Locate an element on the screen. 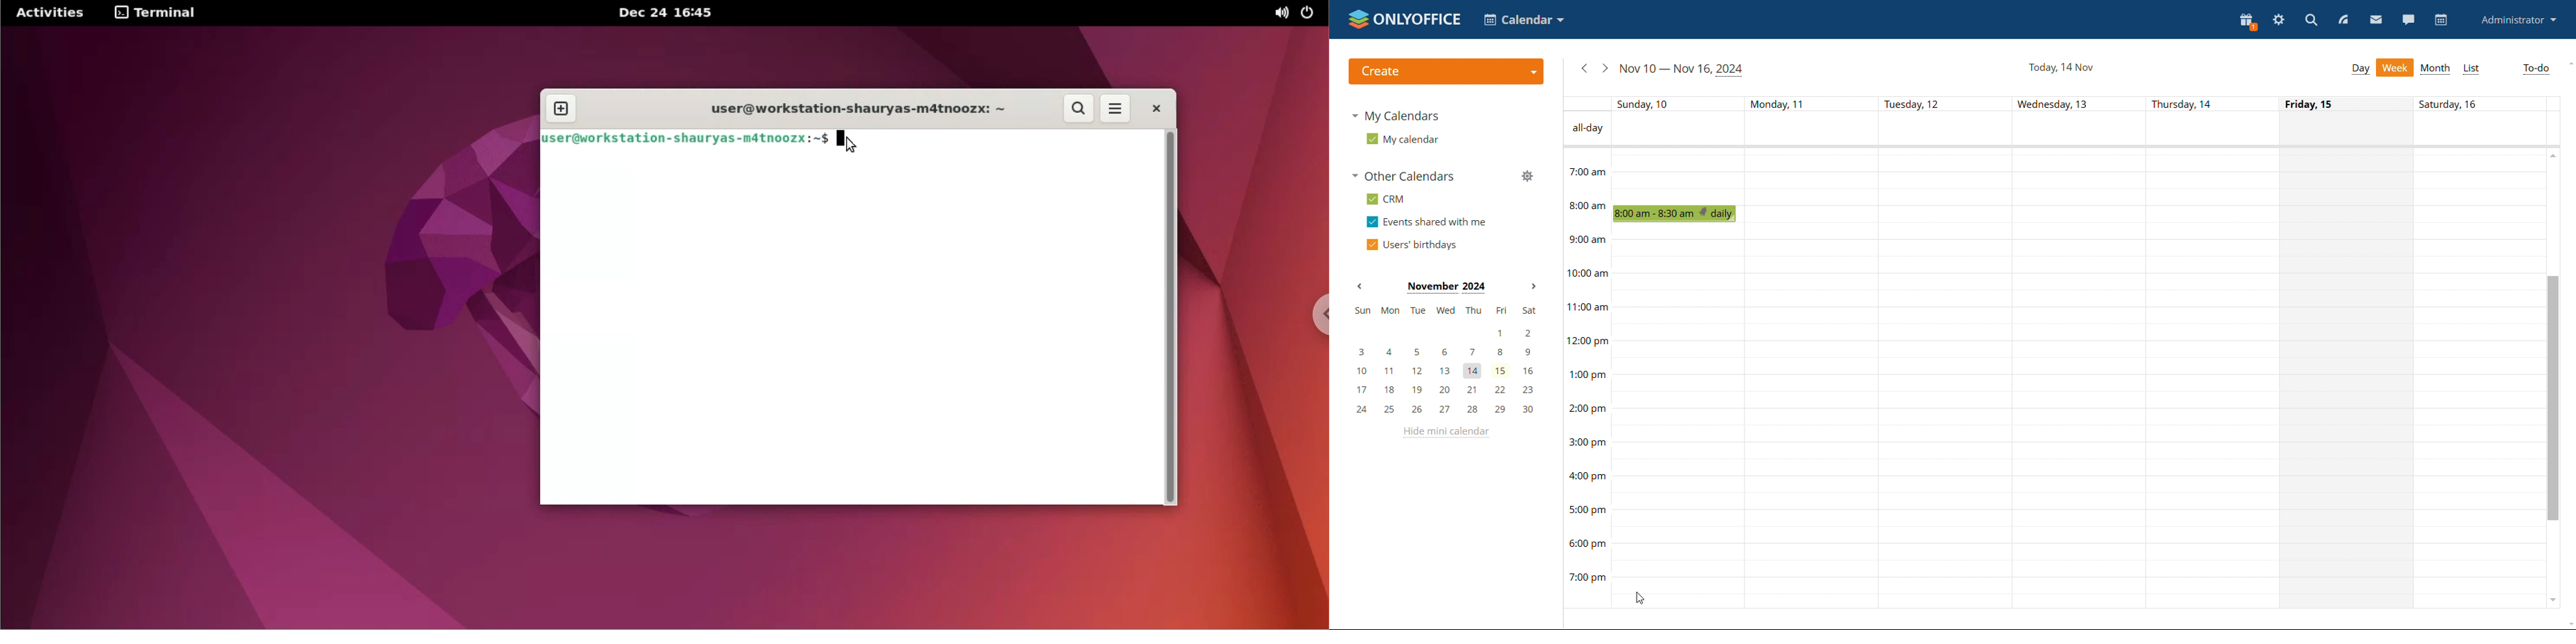 The height and width of the screenshot is (644, 2576). hide mini calendar is located at coordinates (1444, 433).